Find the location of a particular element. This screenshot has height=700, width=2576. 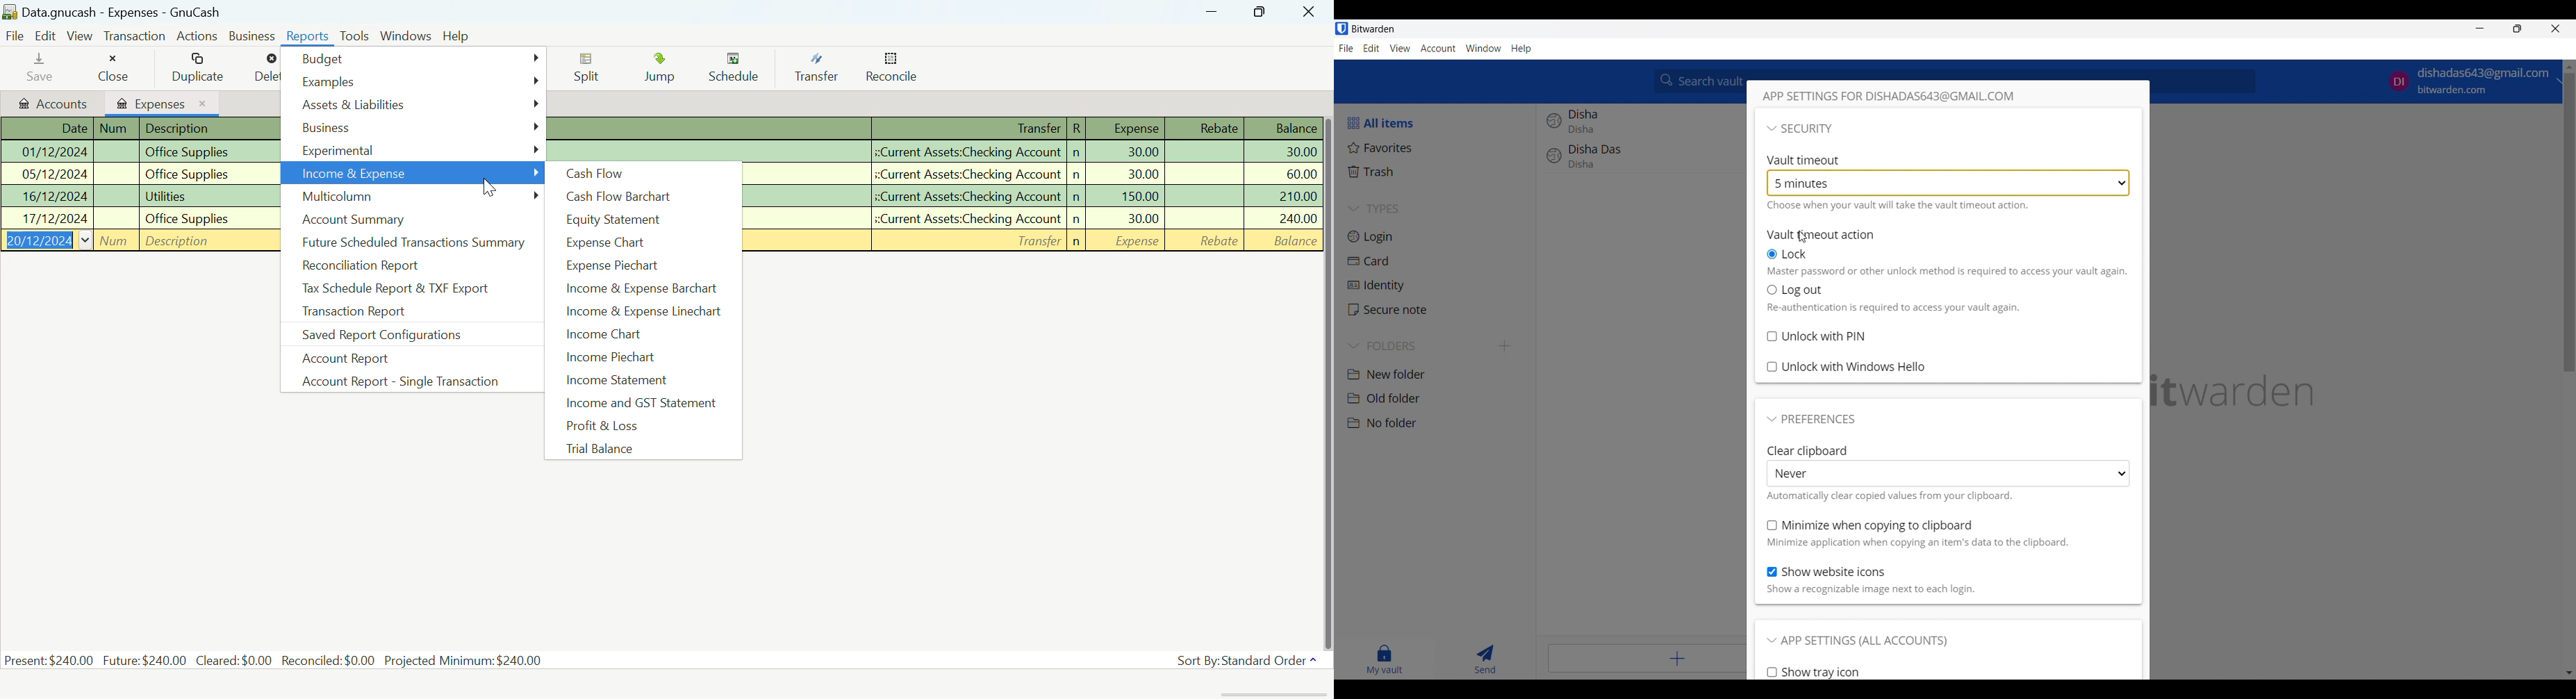

Income & Expense is located at coordinates (414, 173).